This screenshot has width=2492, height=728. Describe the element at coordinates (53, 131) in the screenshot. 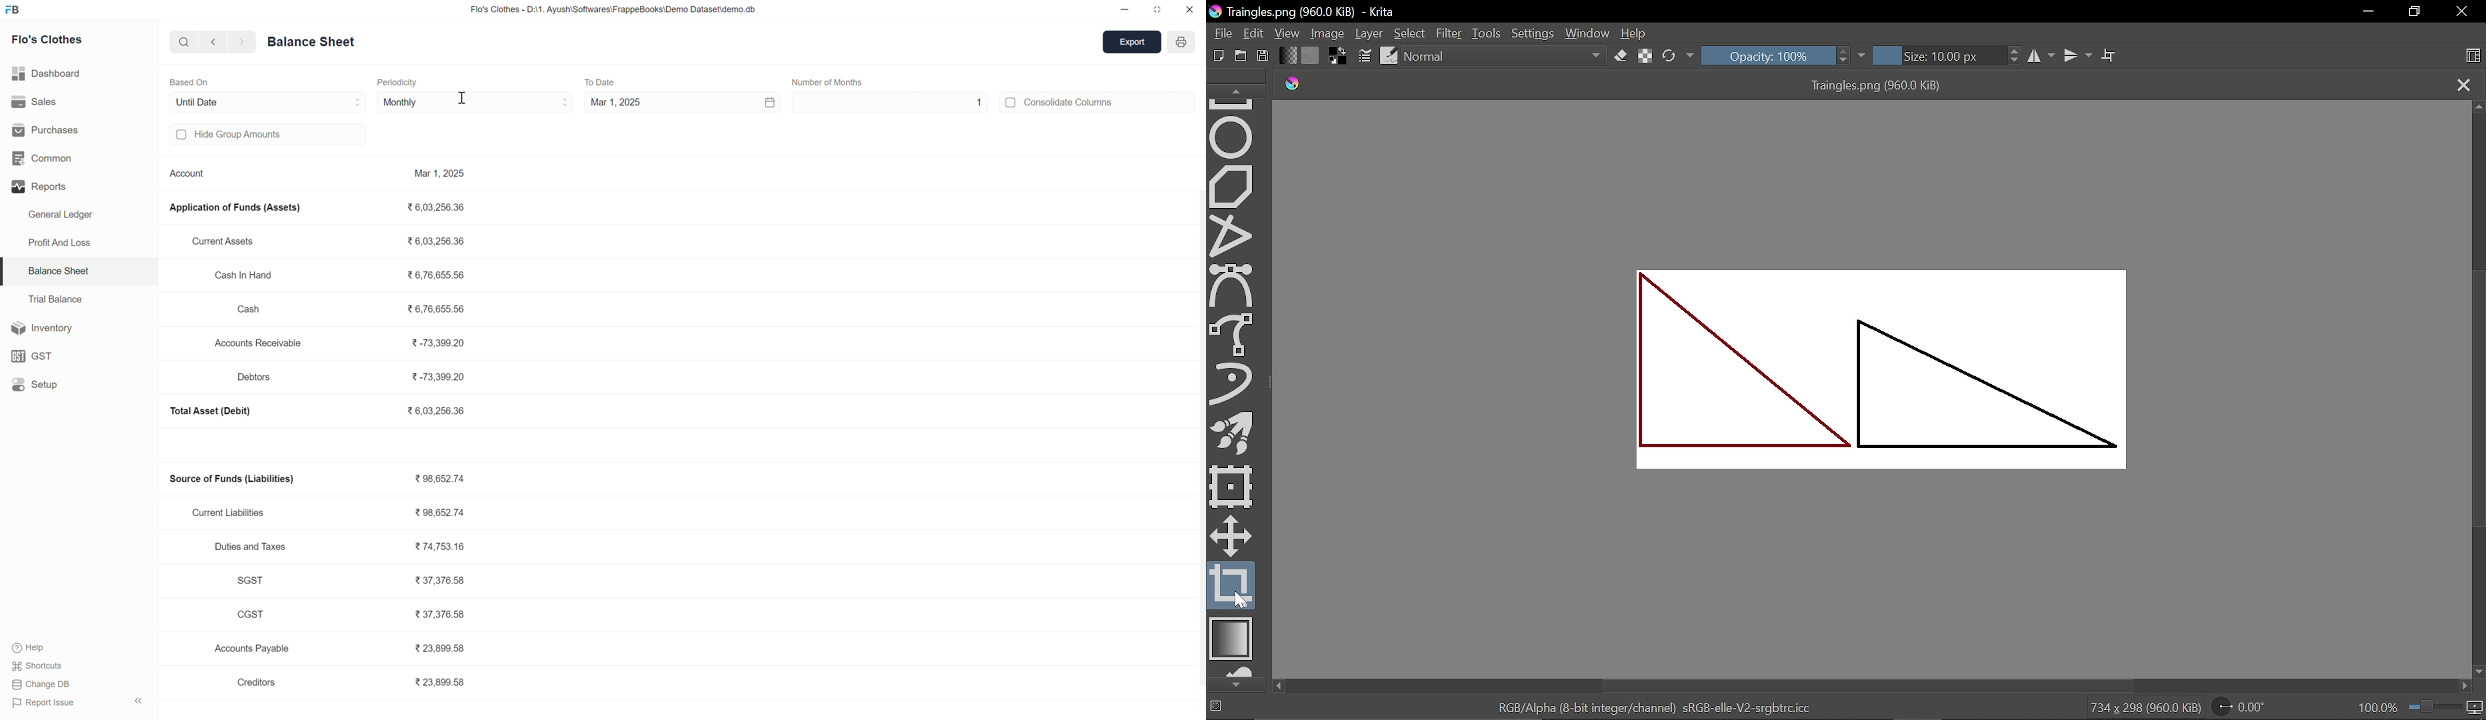

I see `Purchases` at that location.